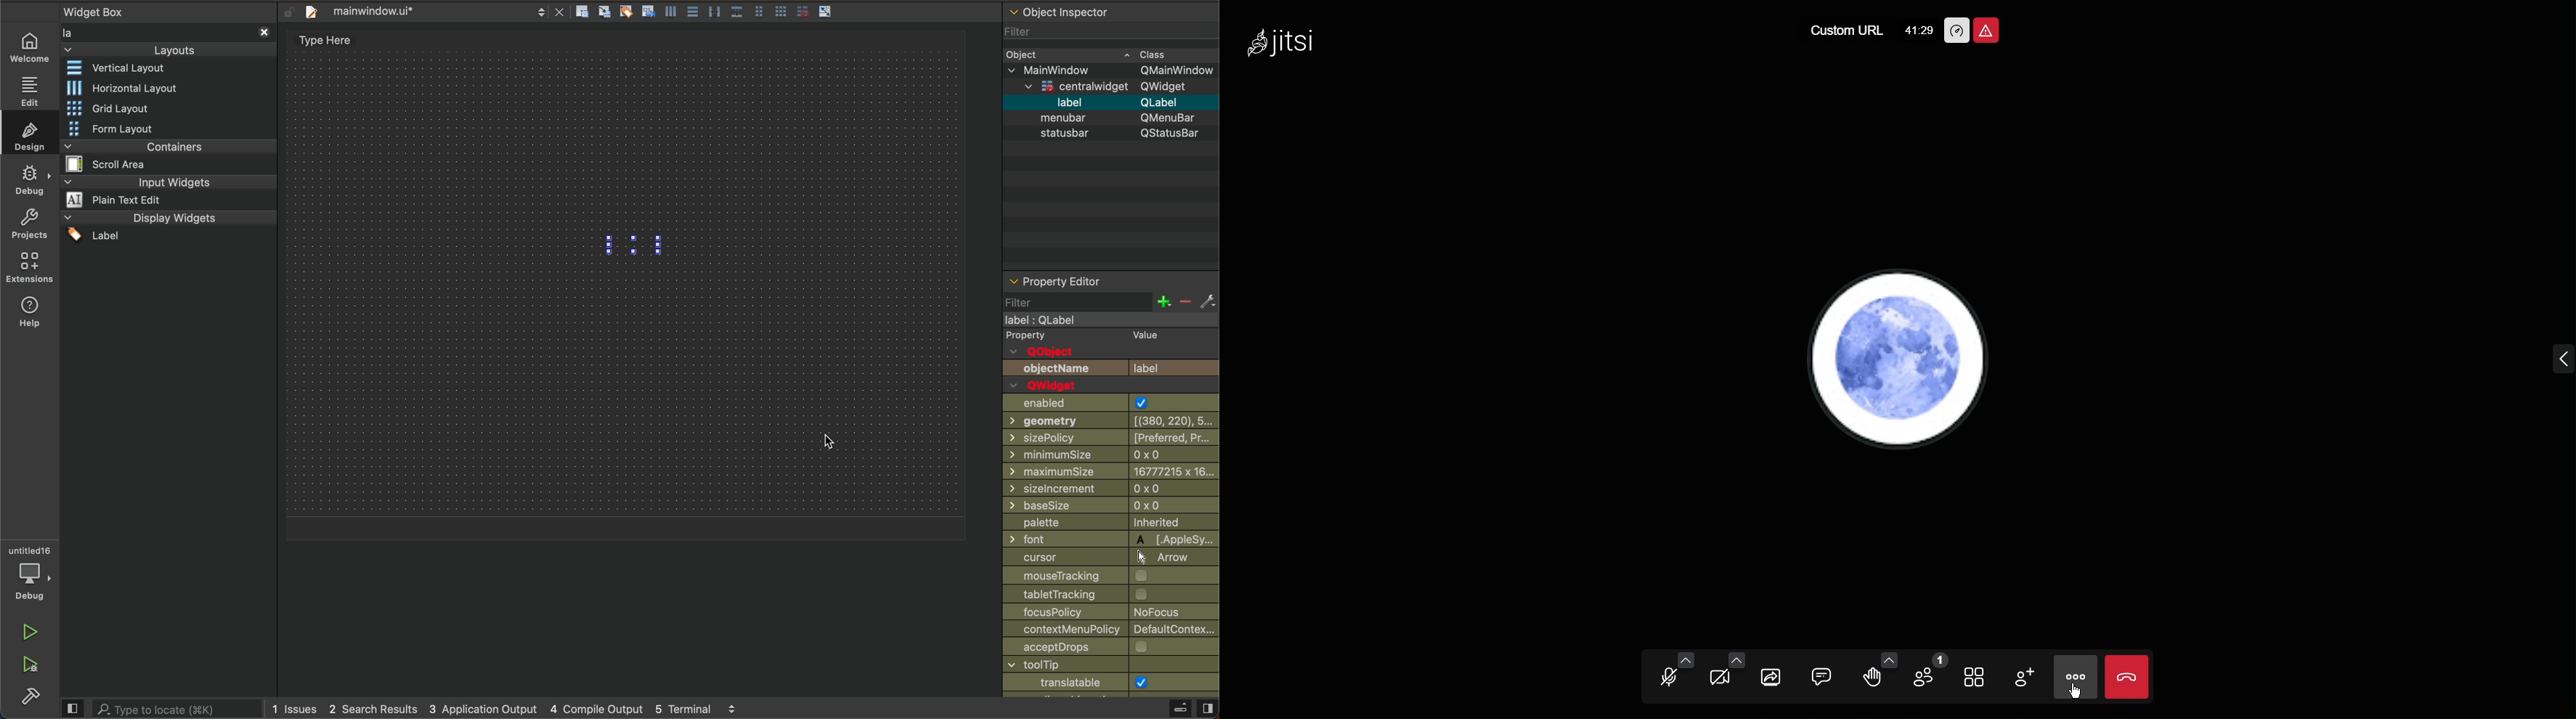 The height and width of the screenshot is (728, 2576). Describe the element at coordinates (31, 666) in the screenshot. I see `run and debug` at that location.